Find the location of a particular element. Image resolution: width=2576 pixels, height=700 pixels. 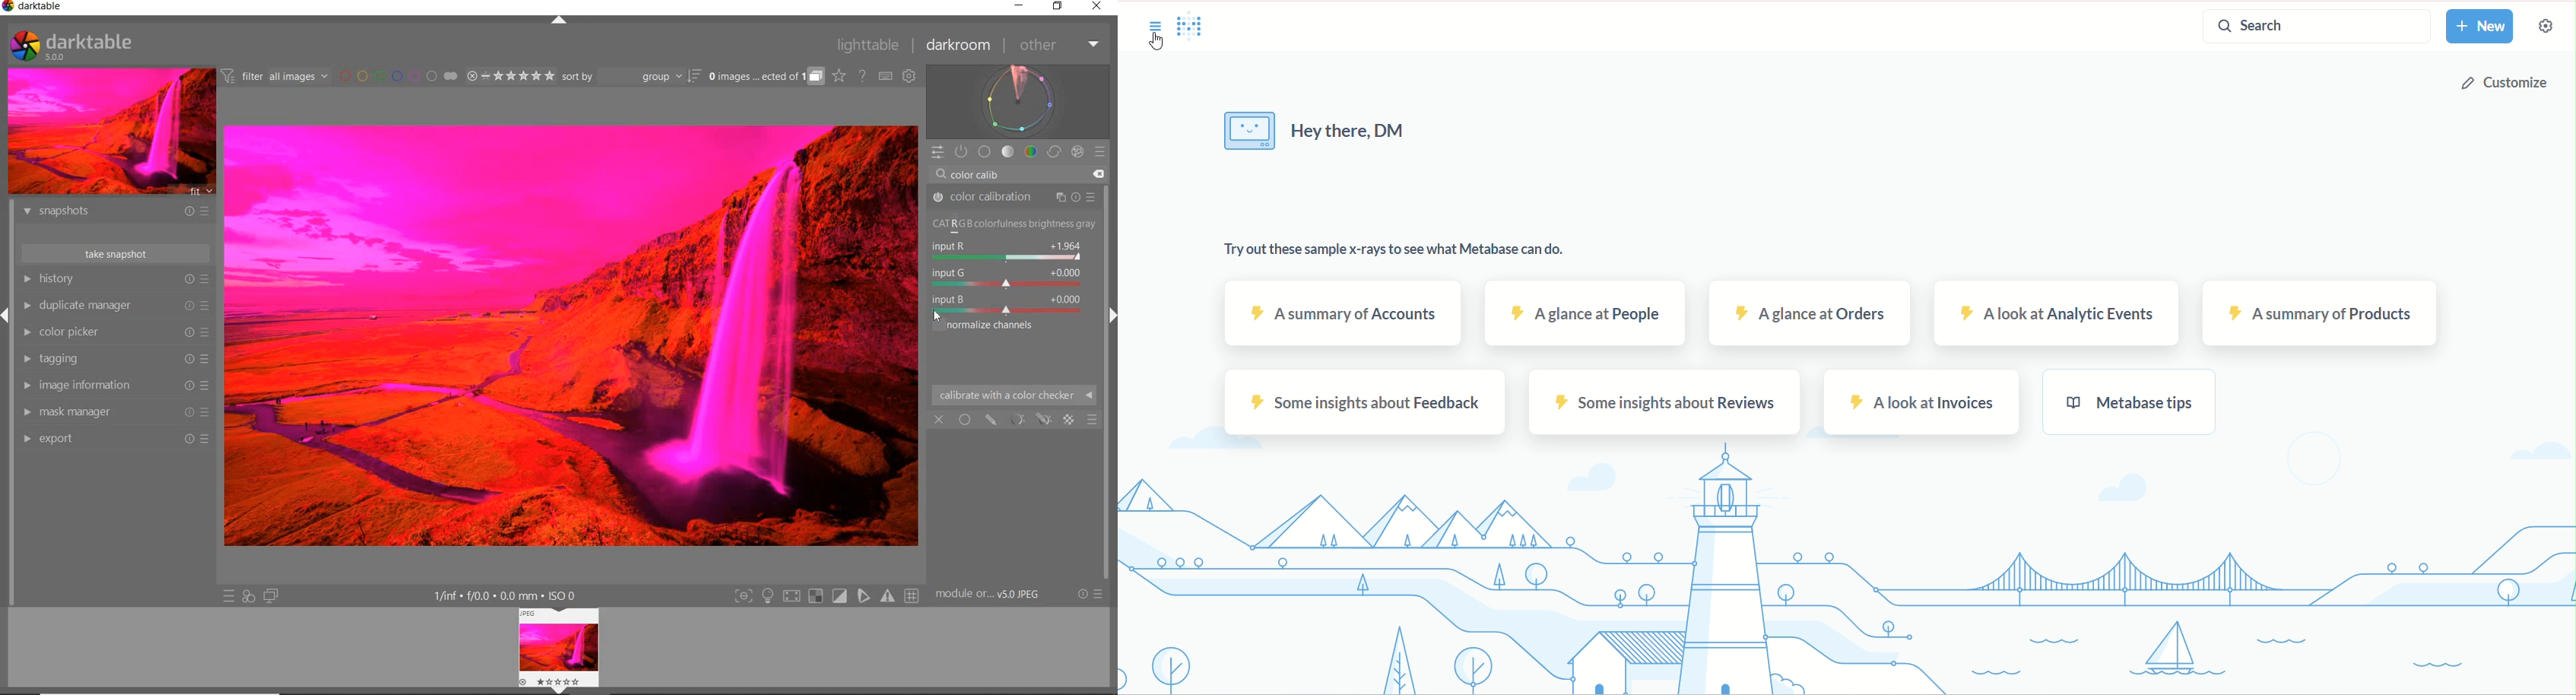

sort by is located at coordinates (632, 76).